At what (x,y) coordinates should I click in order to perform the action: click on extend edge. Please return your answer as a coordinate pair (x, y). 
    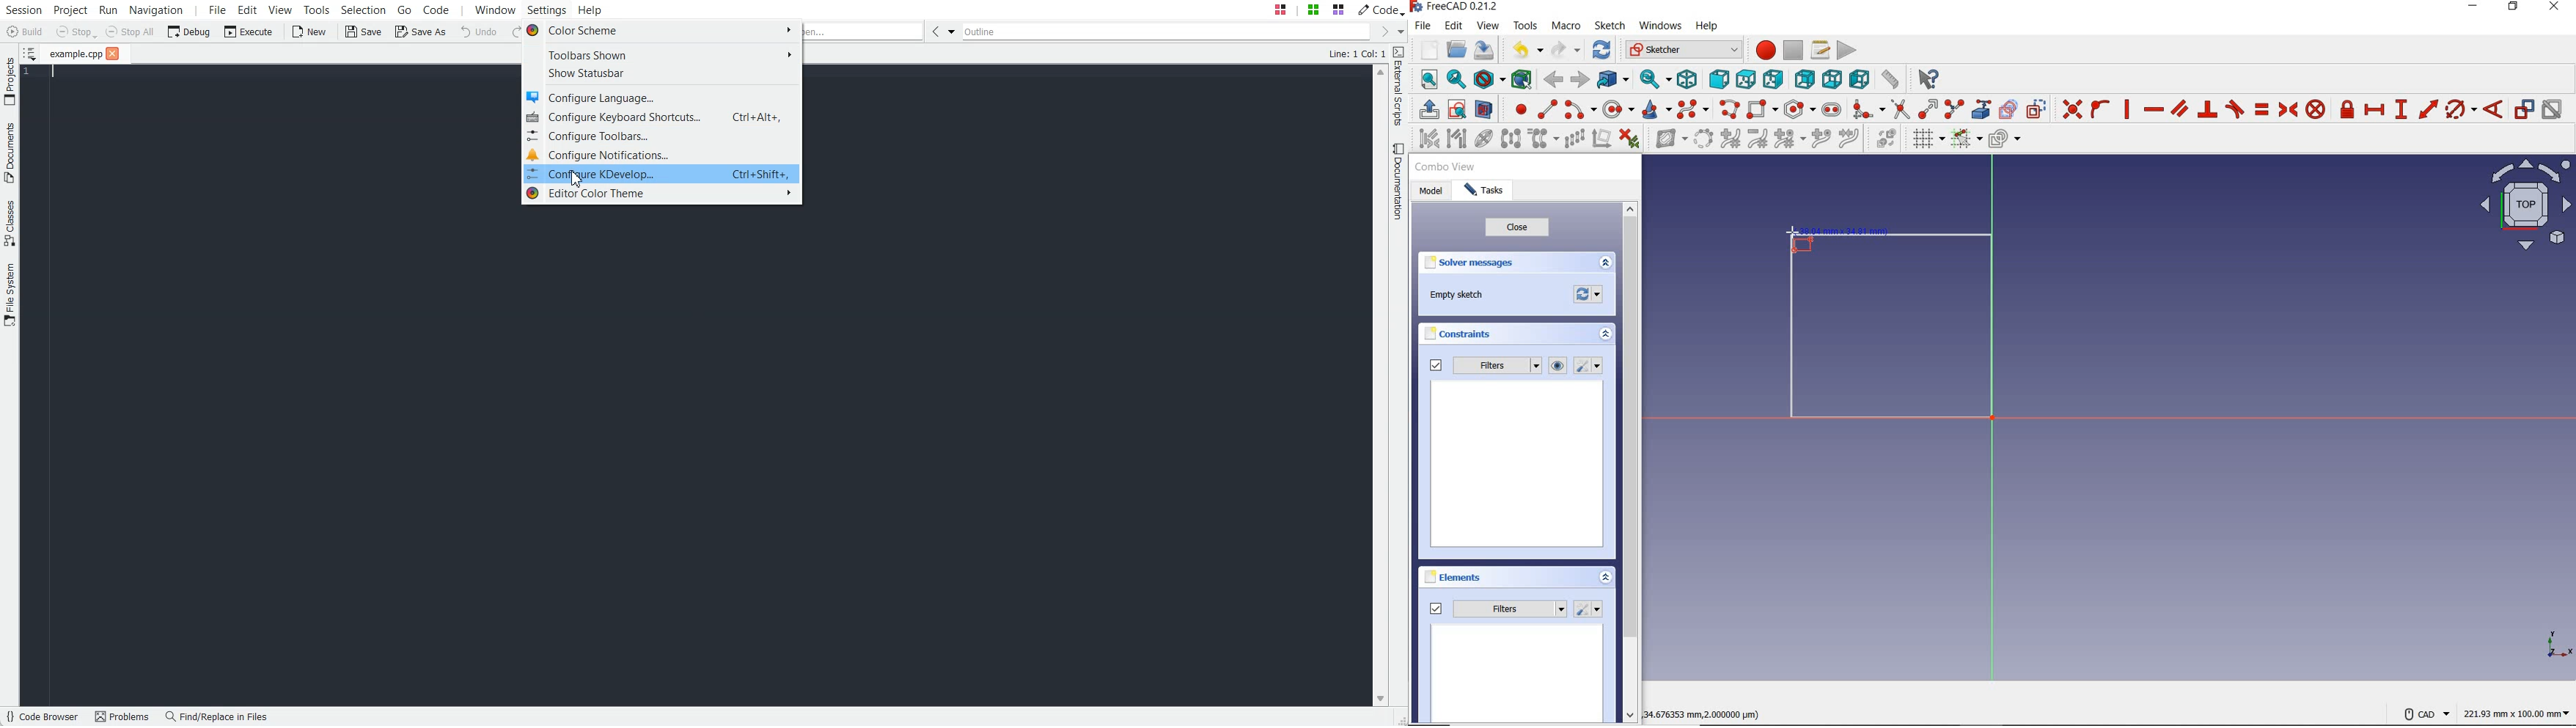
    Looking at the image, I should click on (1929, 109).